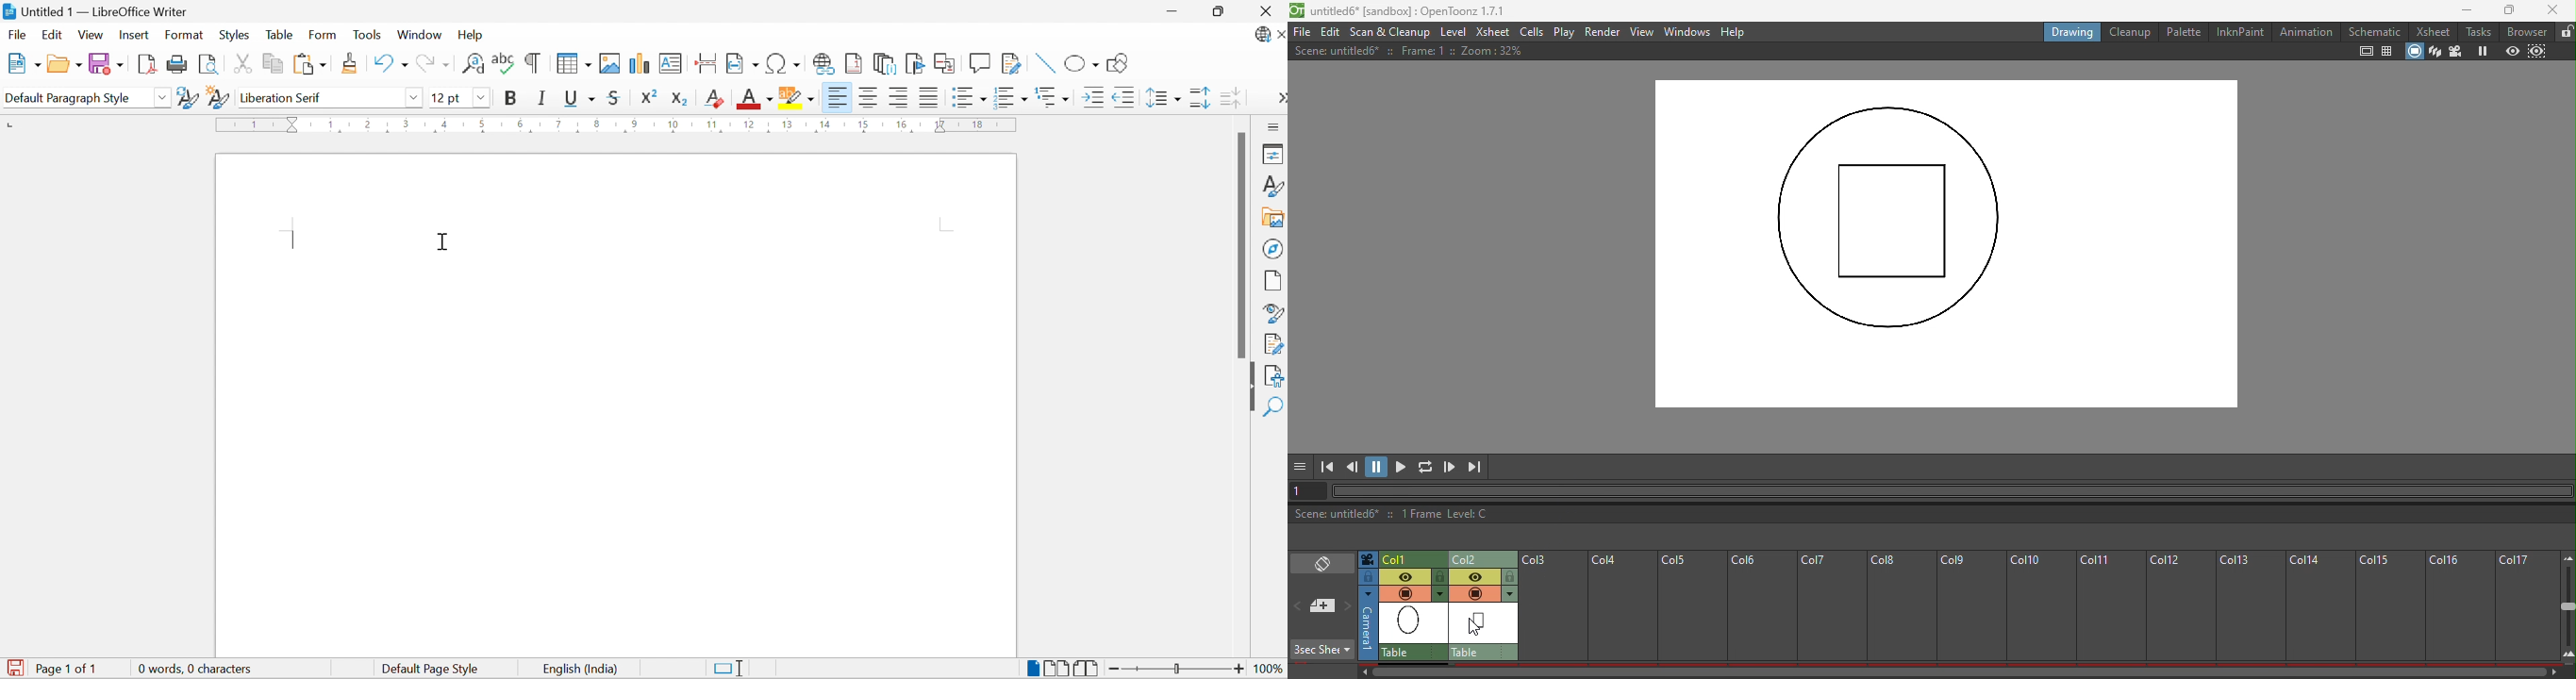  What do you see at coordinates (1414, 623) in the screenshot?
I see `scene` at bounding box center [1414, 623].